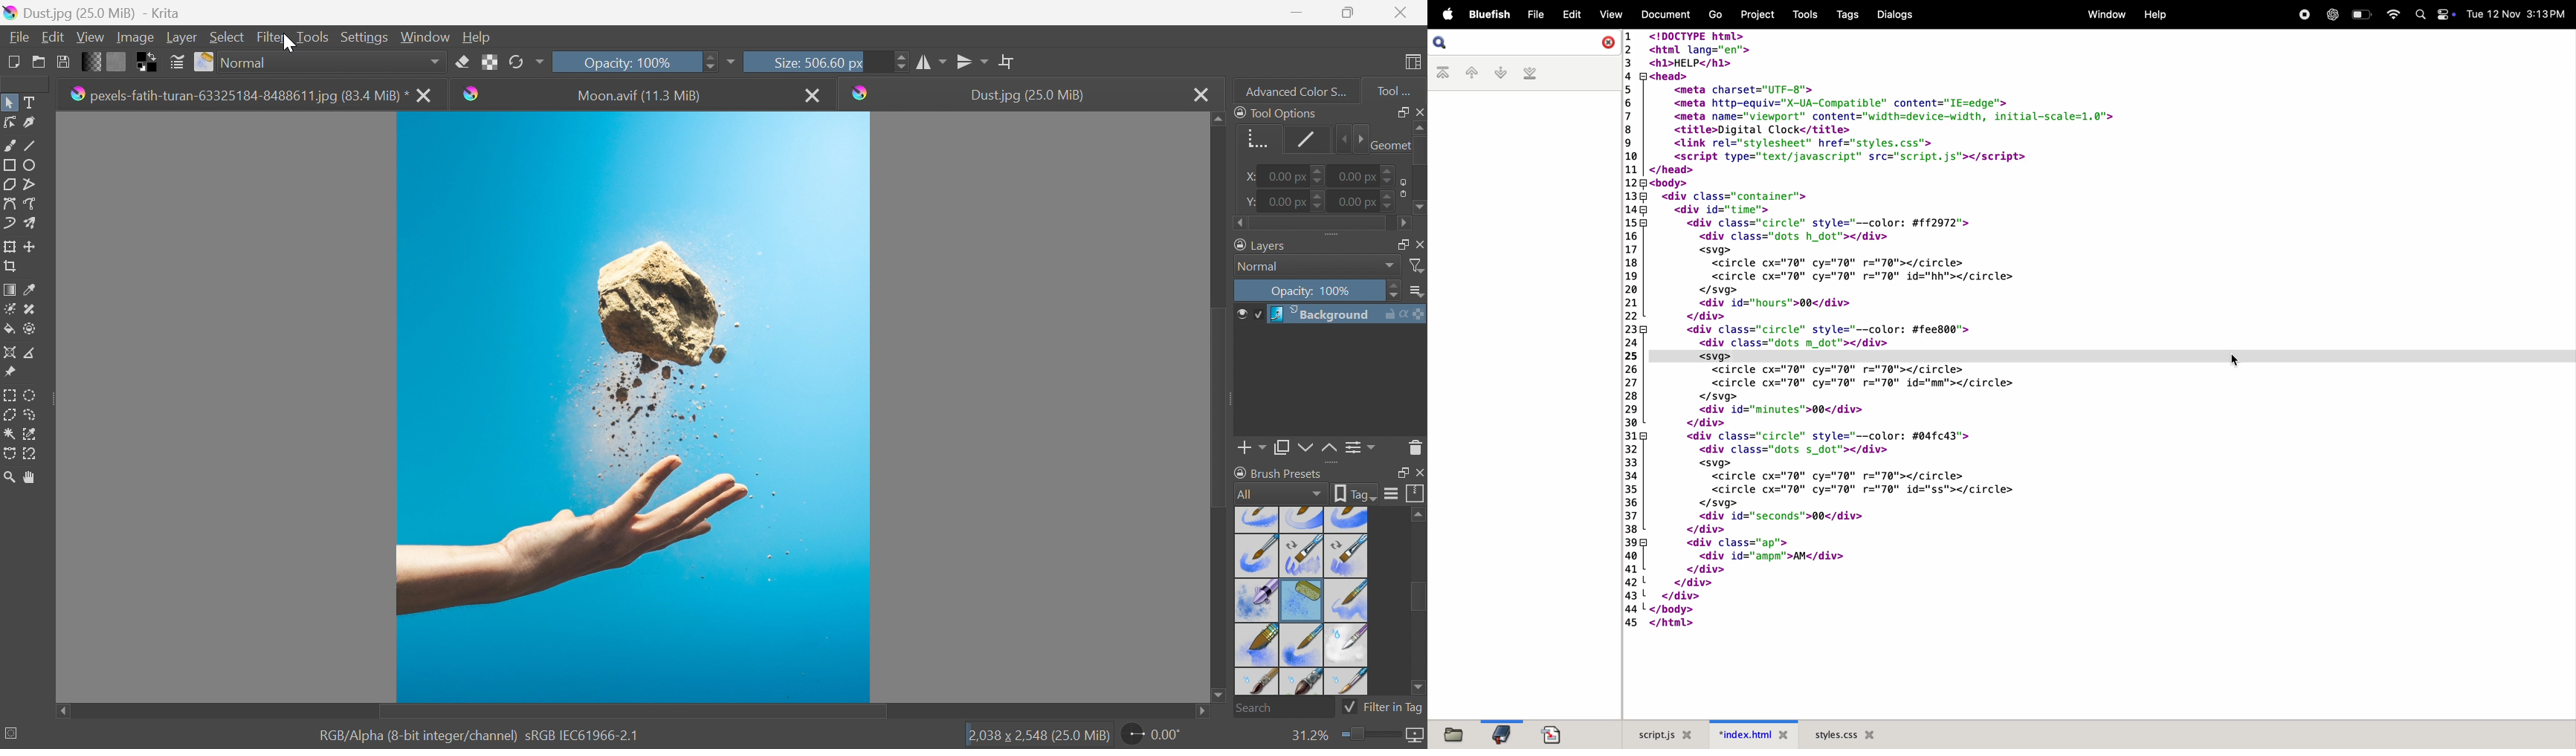 This screenshot has width=2576, height=756. Describe the element at coordinates (227, 36) in the screenshot. I see `Select` at that location.